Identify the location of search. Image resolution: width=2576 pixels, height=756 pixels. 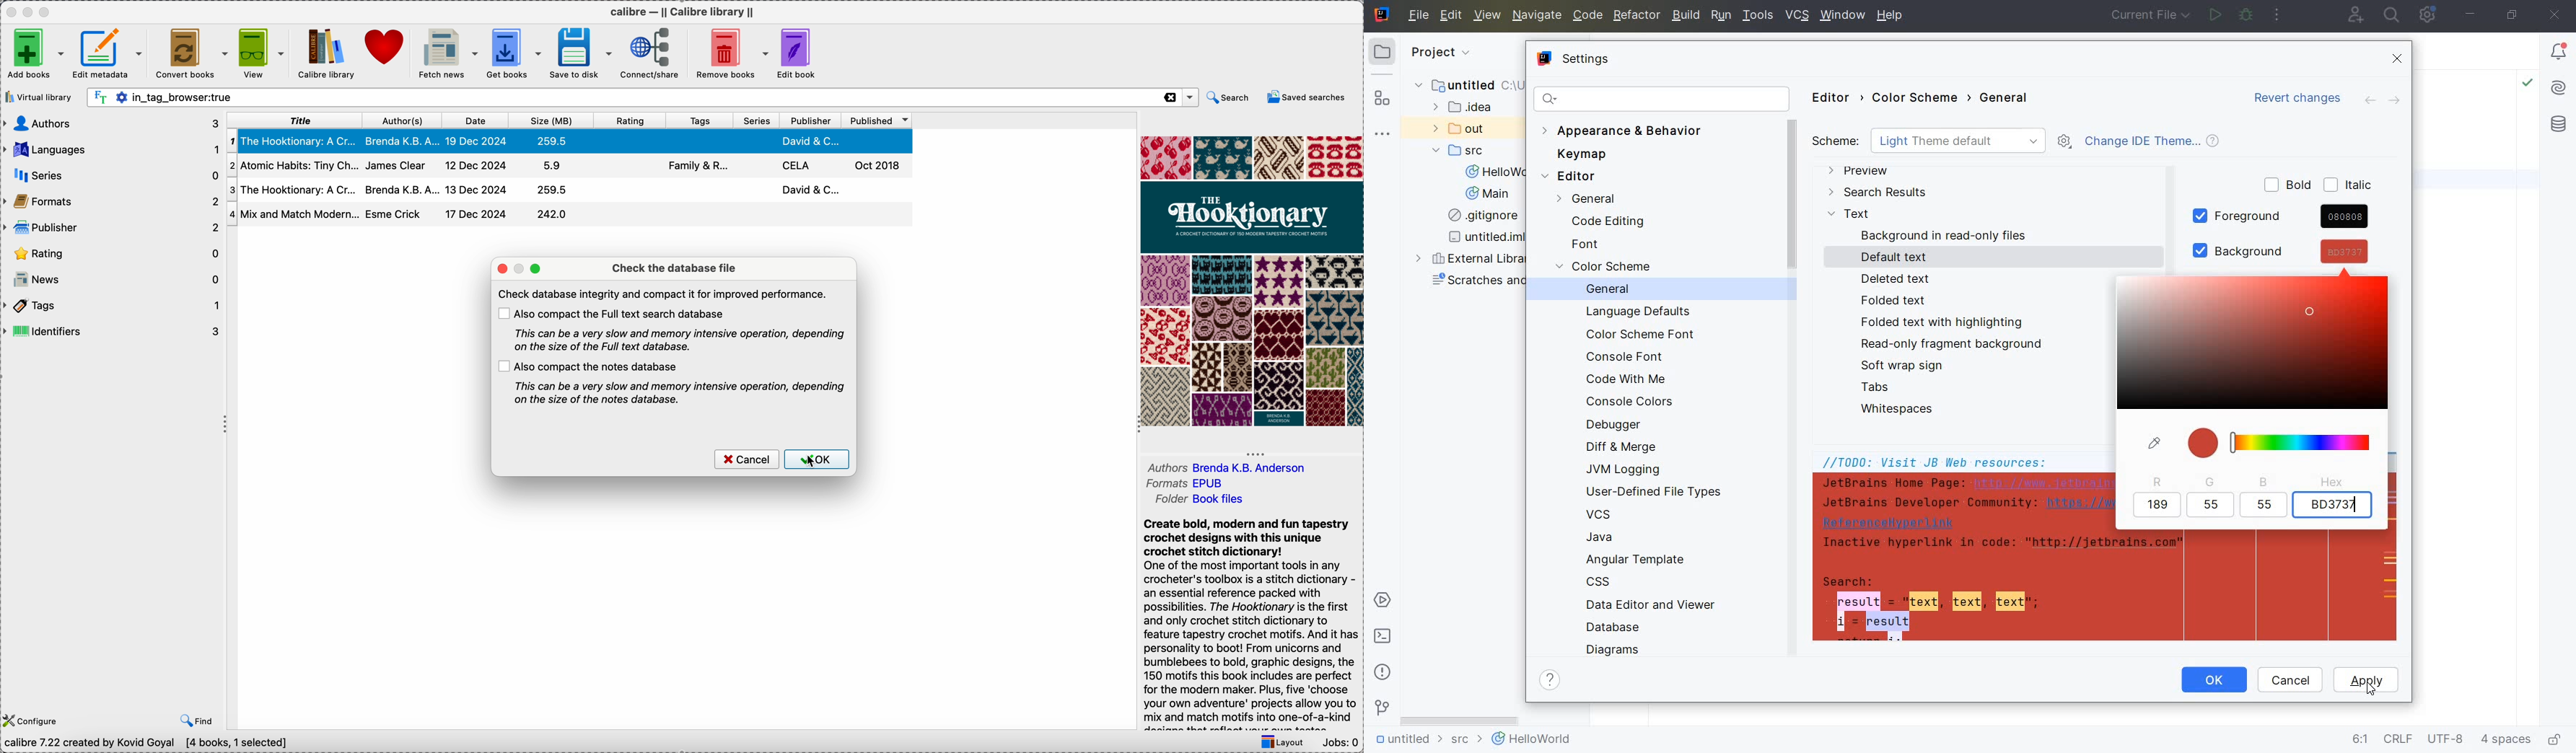
(1230, 98).